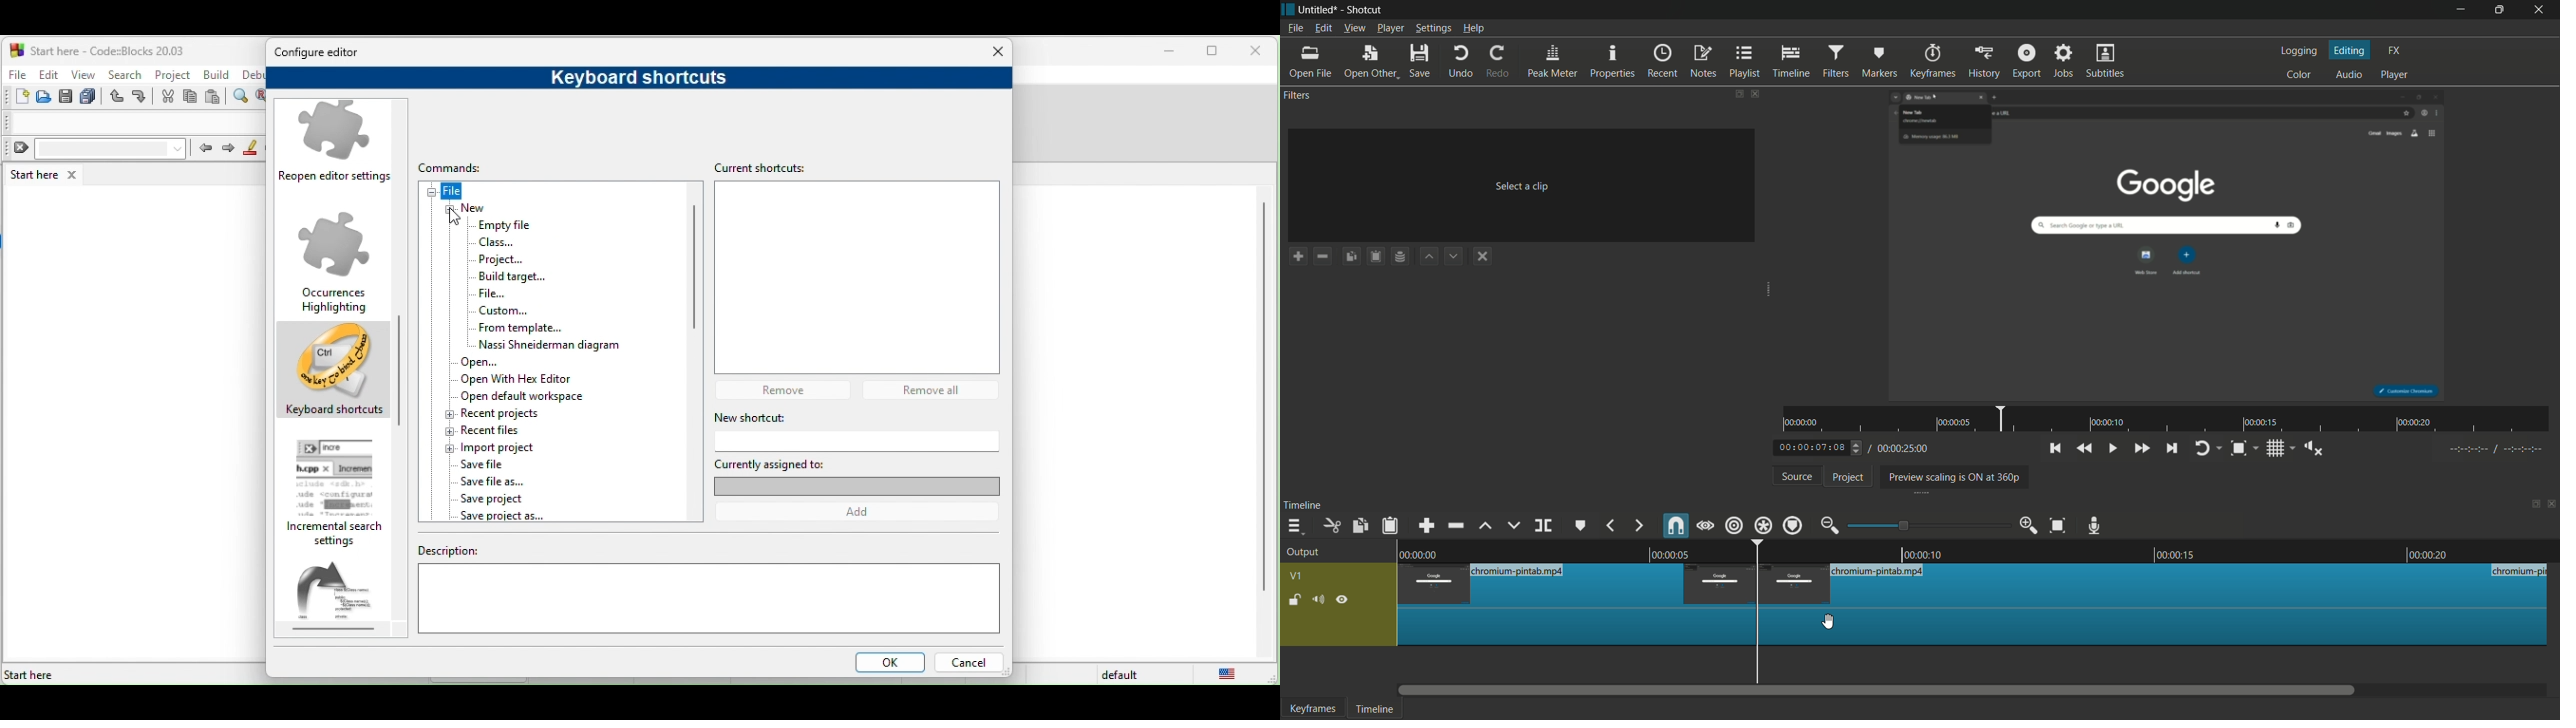 This screenshot has height=728, width=2576. What do you see at coordinates (1829, 527) in the screenshot?
I see `zoom out` at bounding box center [1829, 527].